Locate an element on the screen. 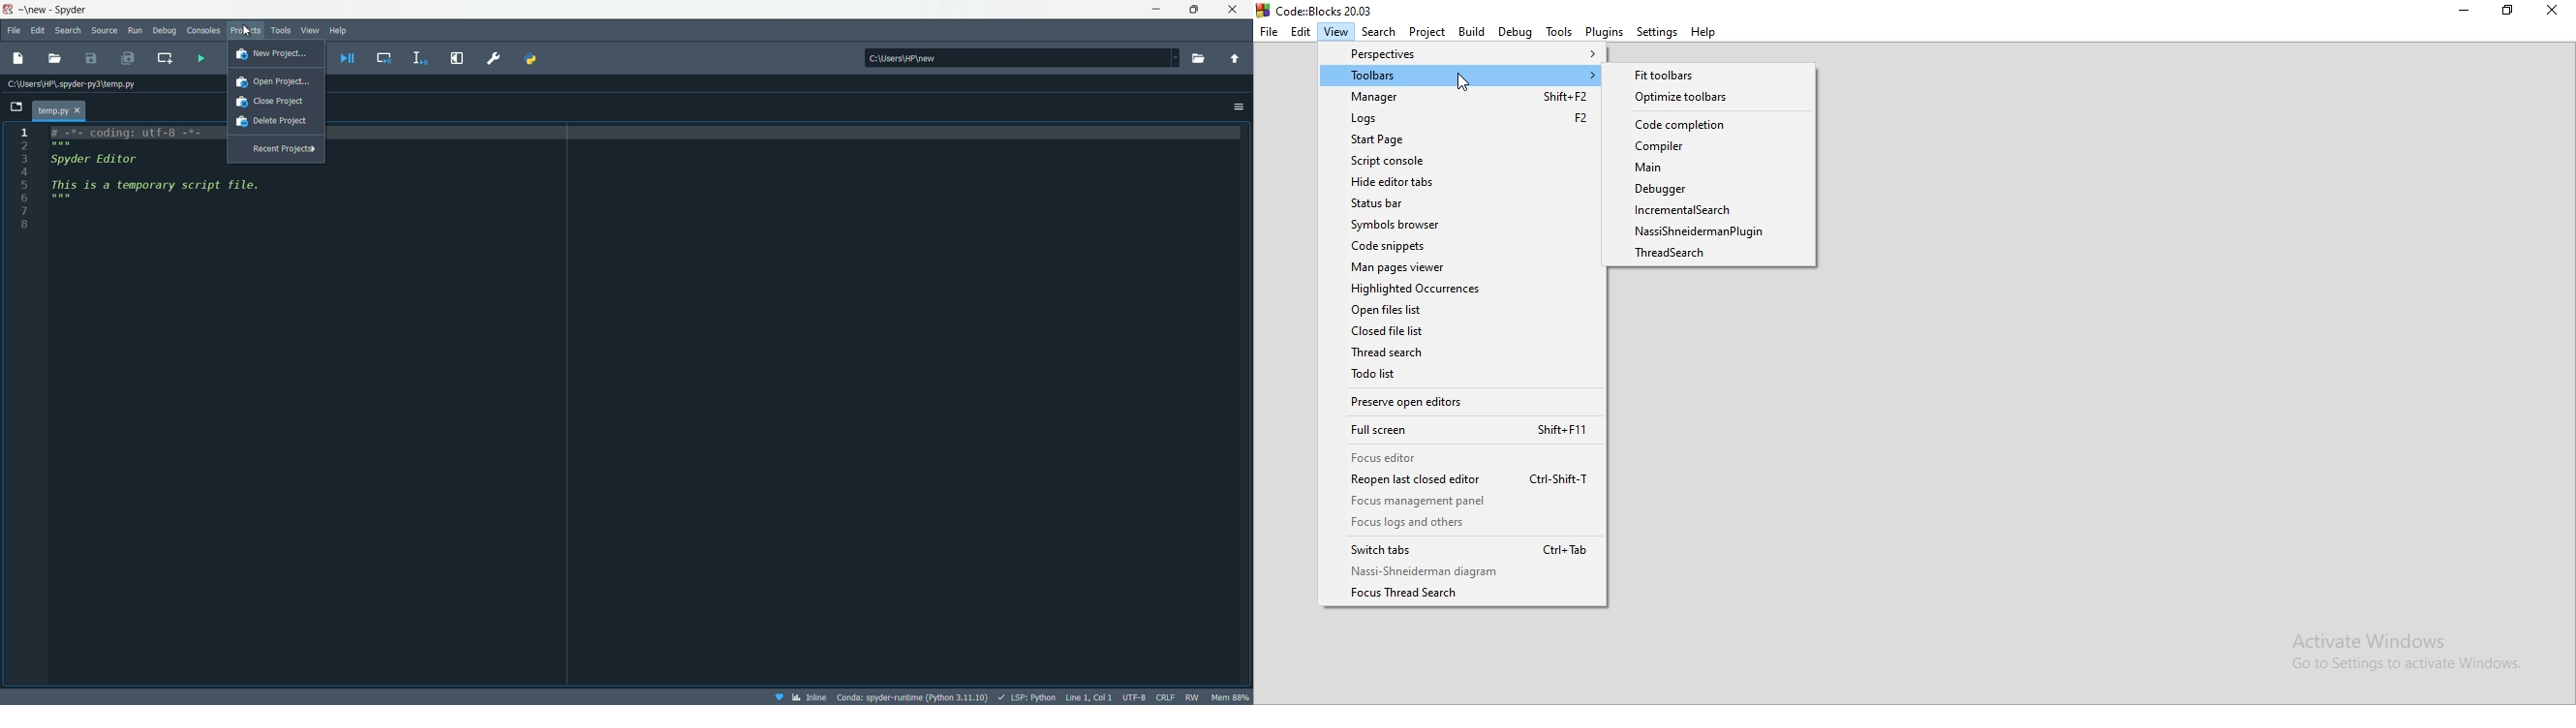 The image size is (2576, 728). LSP:Python is located at coordinates (1026, 696).